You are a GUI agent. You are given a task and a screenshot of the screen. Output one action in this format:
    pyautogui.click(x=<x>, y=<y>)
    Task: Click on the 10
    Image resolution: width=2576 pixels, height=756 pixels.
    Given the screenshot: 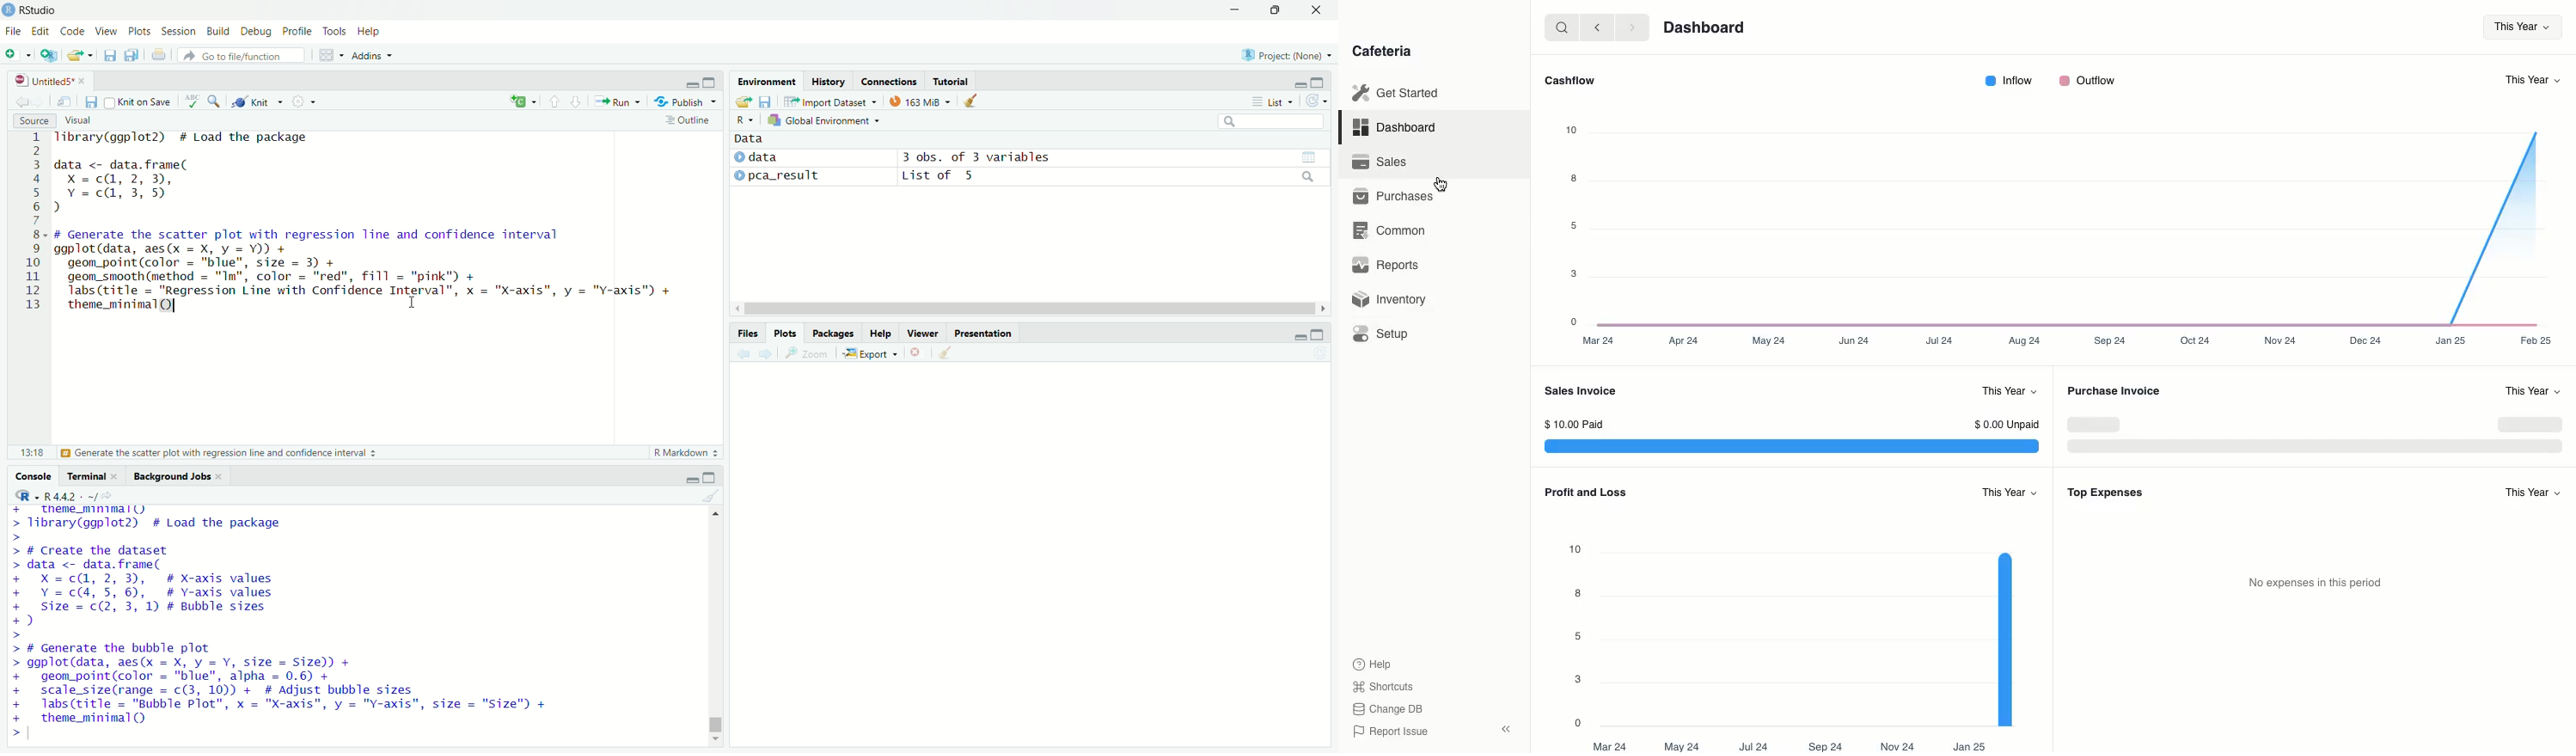 What is the action you would take?
    pyautogui.click(x=1574, y=133)
    